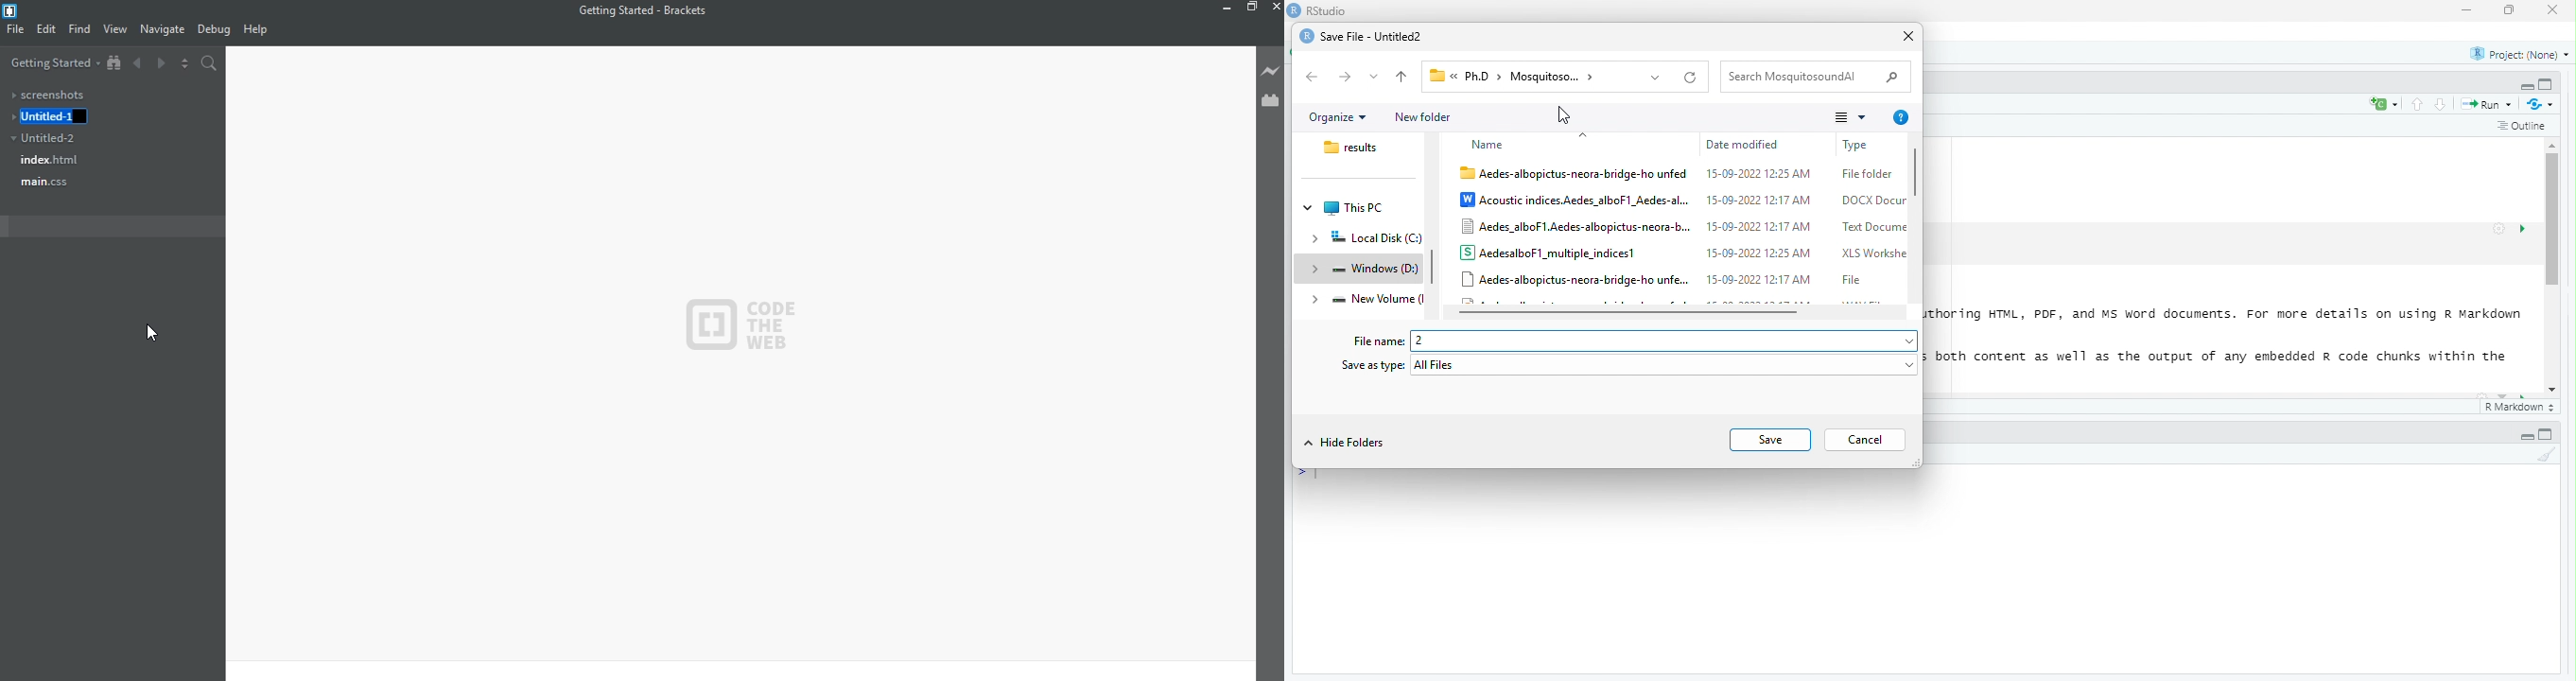 This screenshot has width=2576, height=700. I want to click on scrollbar, so click(1676, 312).